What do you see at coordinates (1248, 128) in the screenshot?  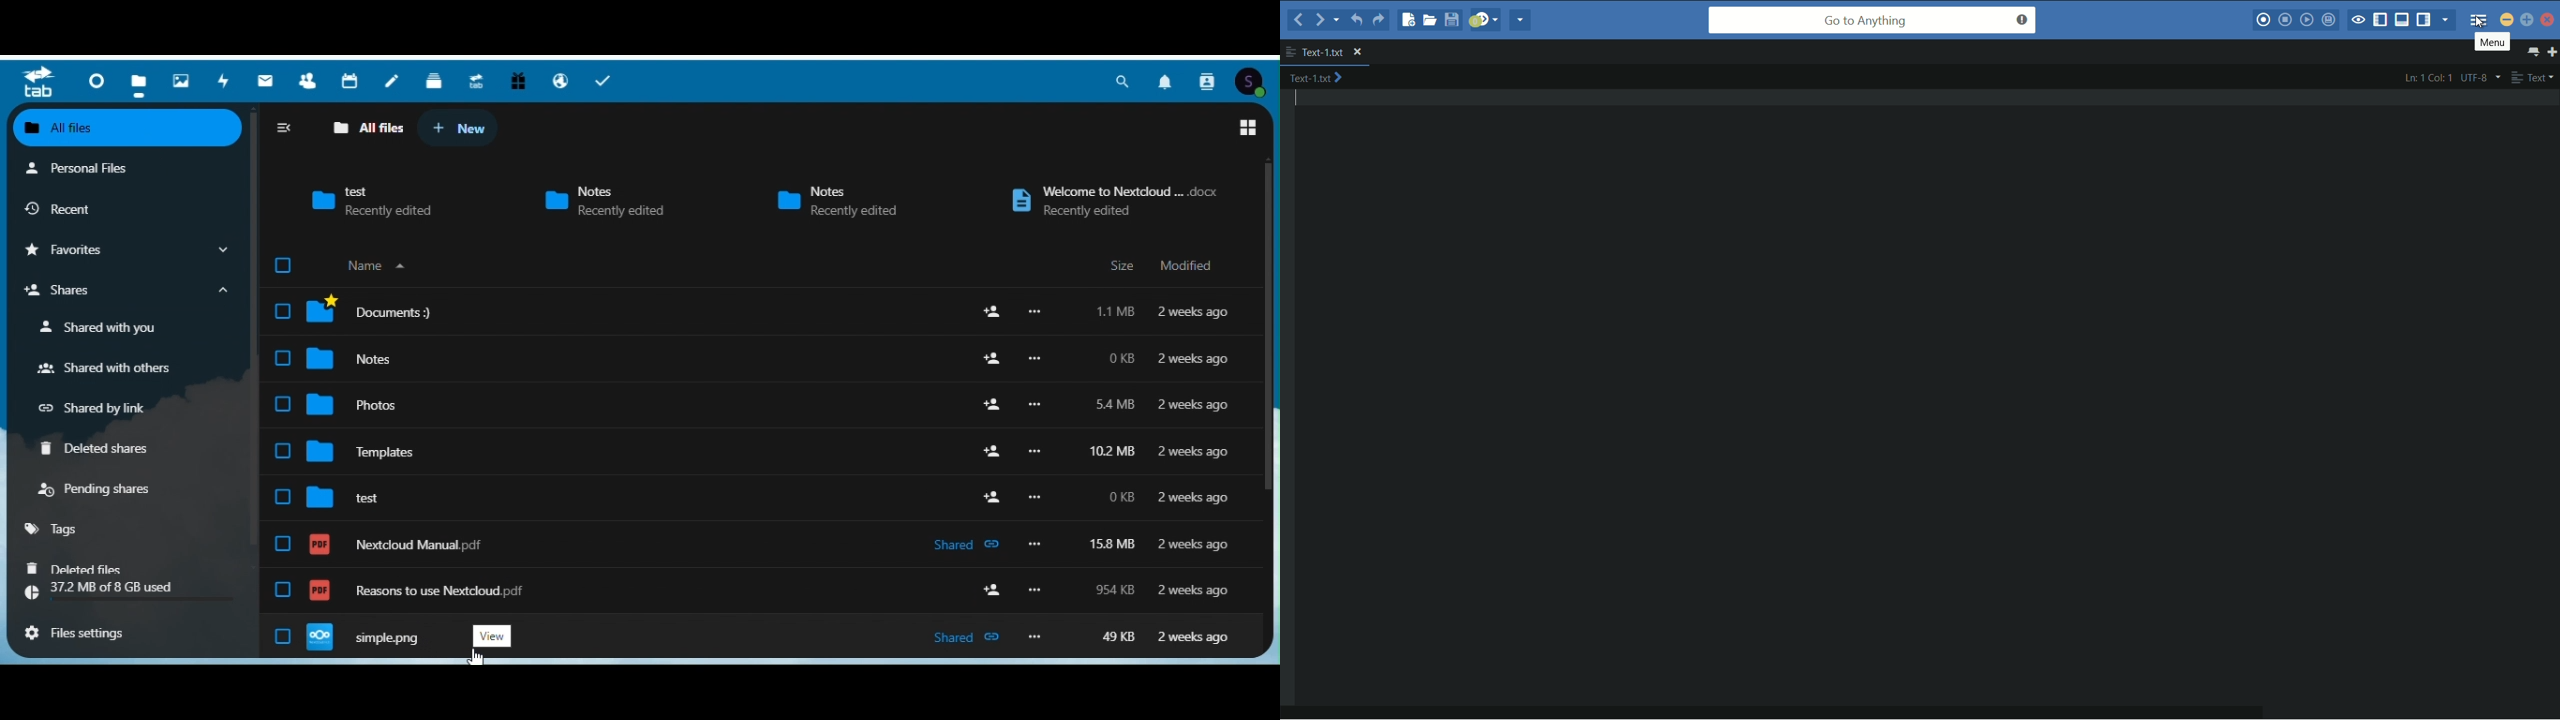 I see `G r i d view` at bounding box center [1248, 128].